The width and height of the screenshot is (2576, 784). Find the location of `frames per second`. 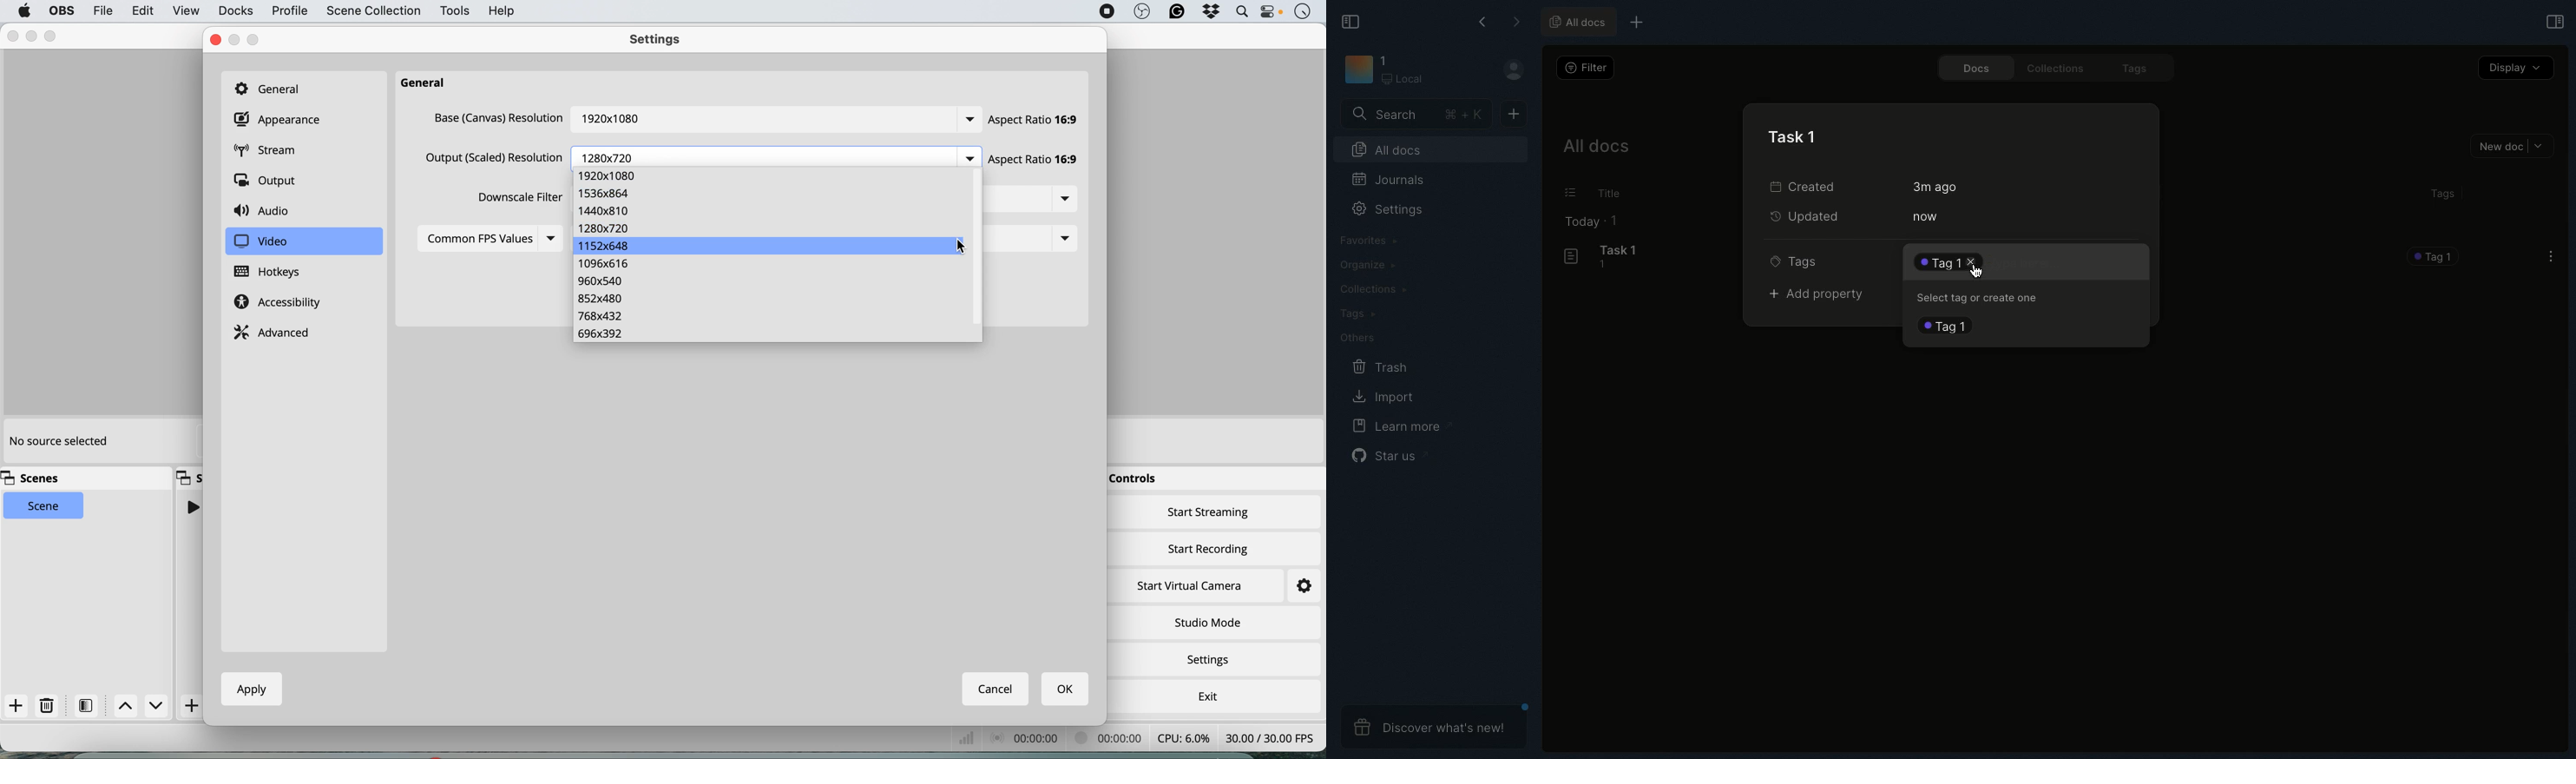

frames per second is located at coordinates (1270, 737).